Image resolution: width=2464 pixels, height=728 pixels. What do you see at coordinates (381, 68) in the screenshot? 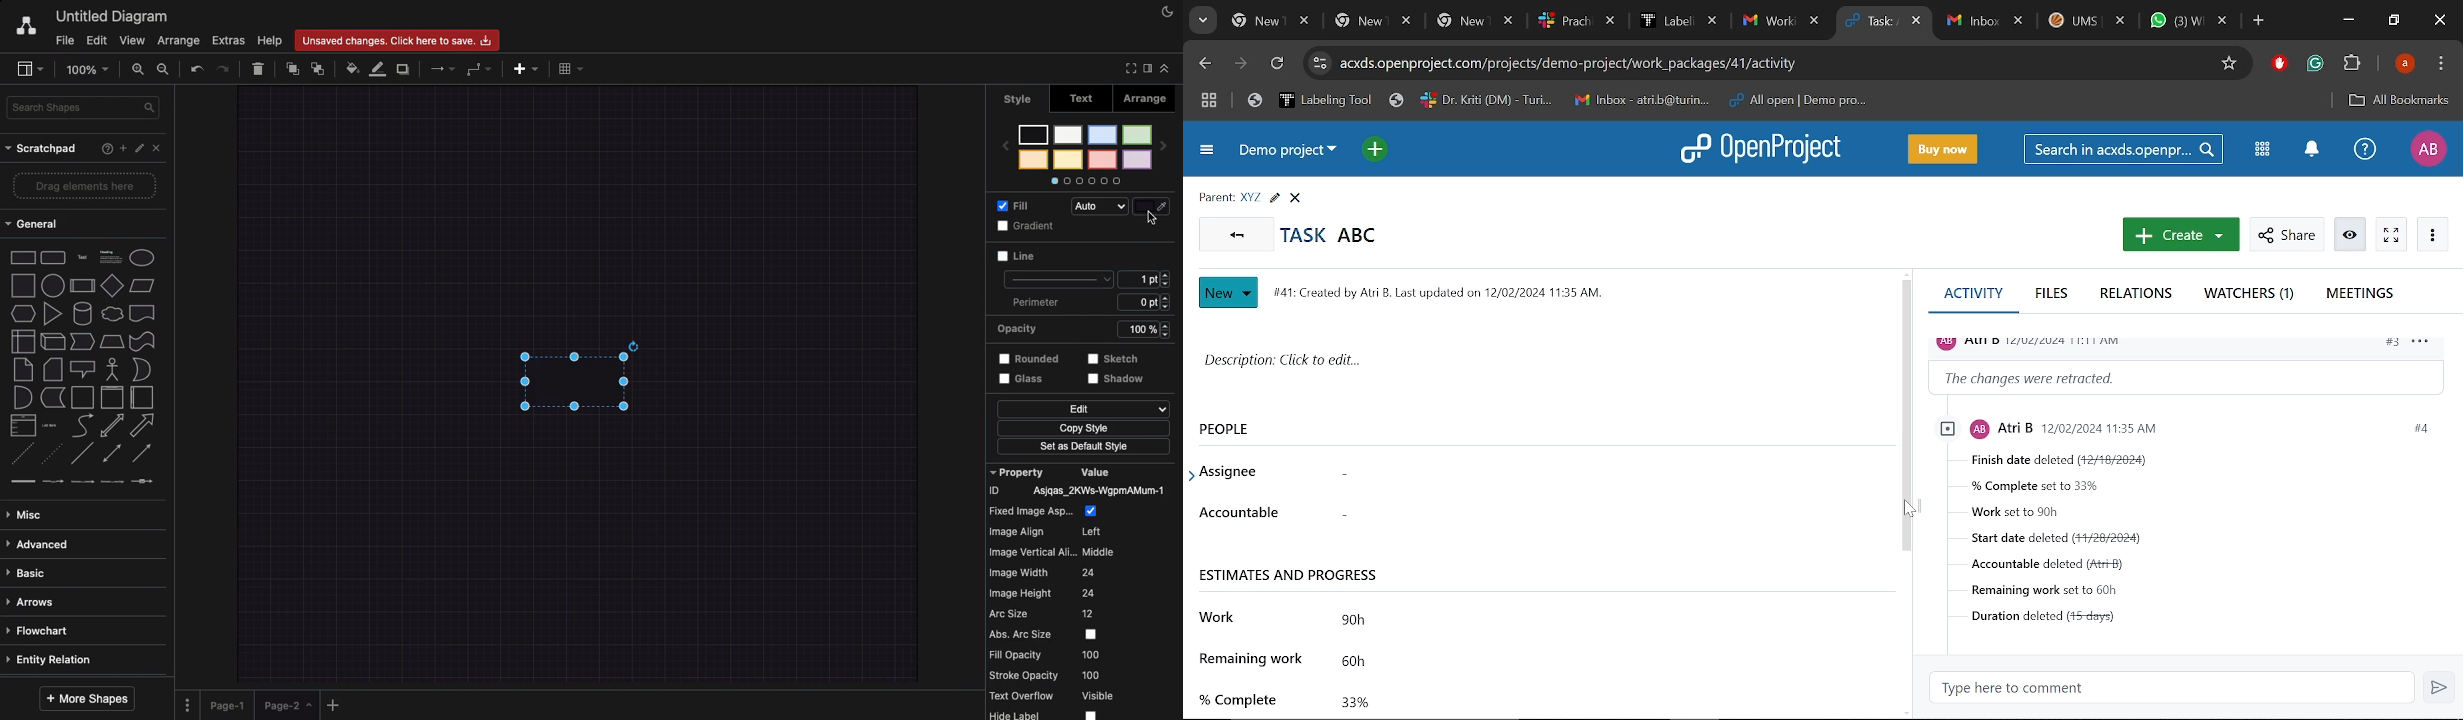
I see `Line color` at bounding box center [381, 68].